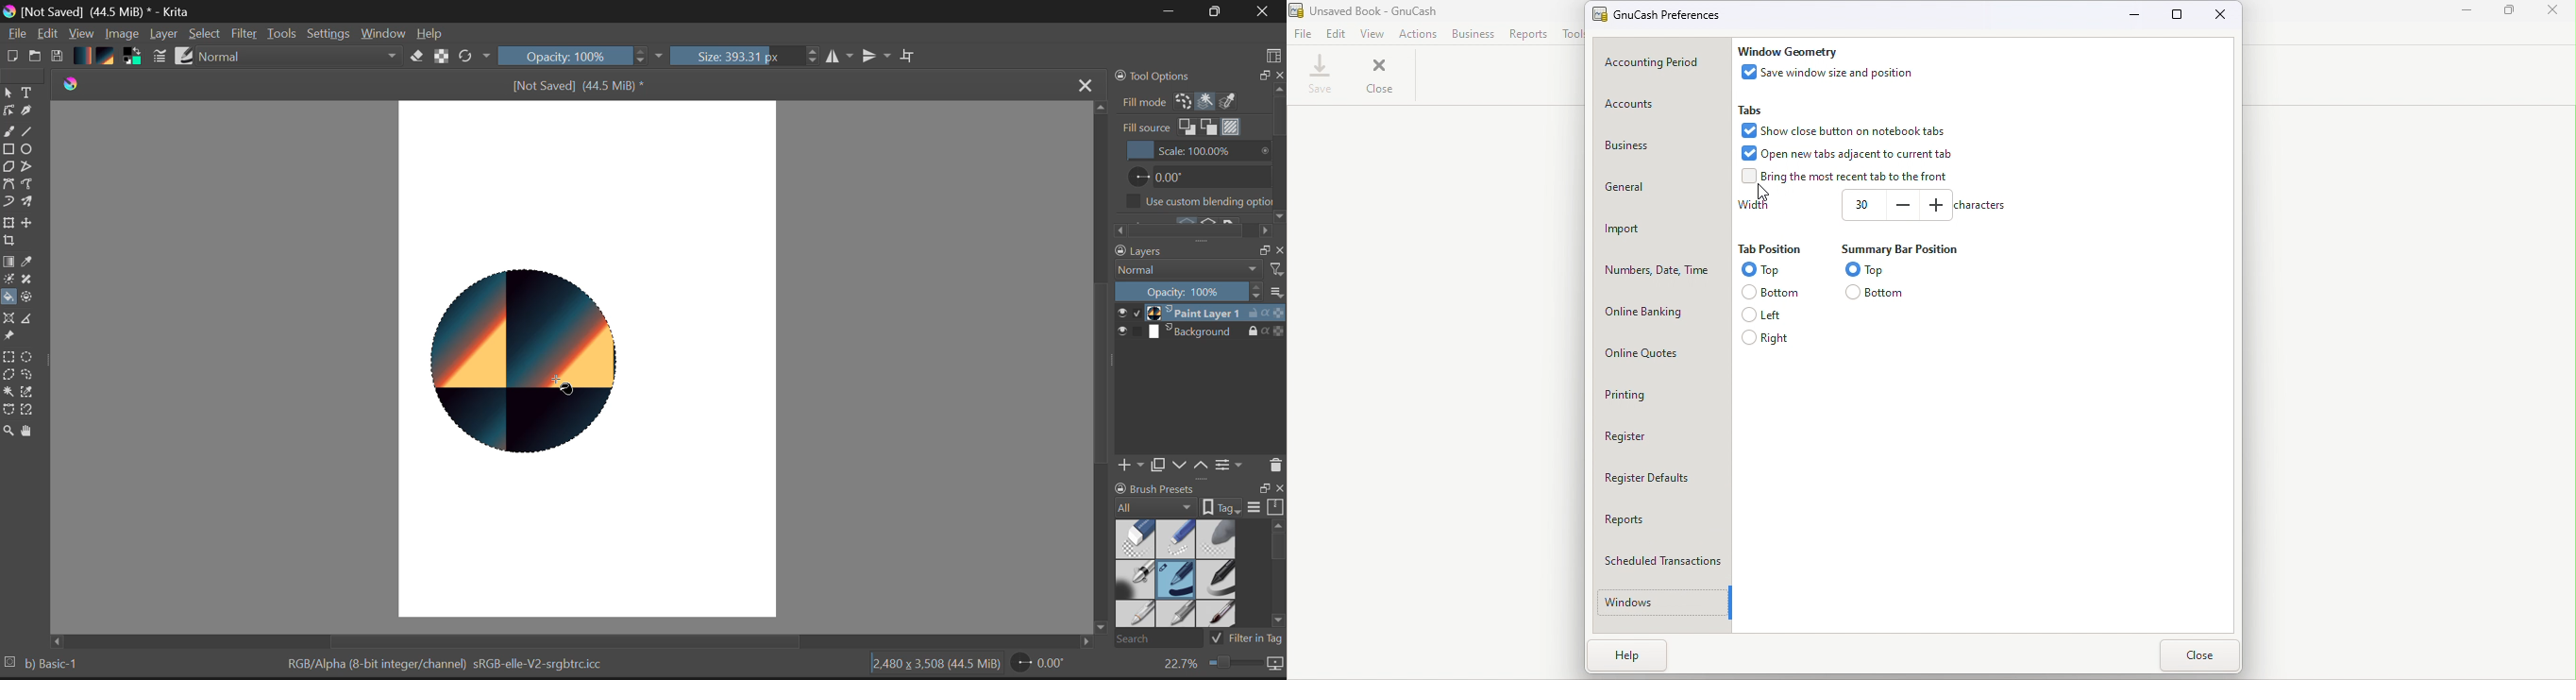  I want to click on Characters, so click(1978, 205).